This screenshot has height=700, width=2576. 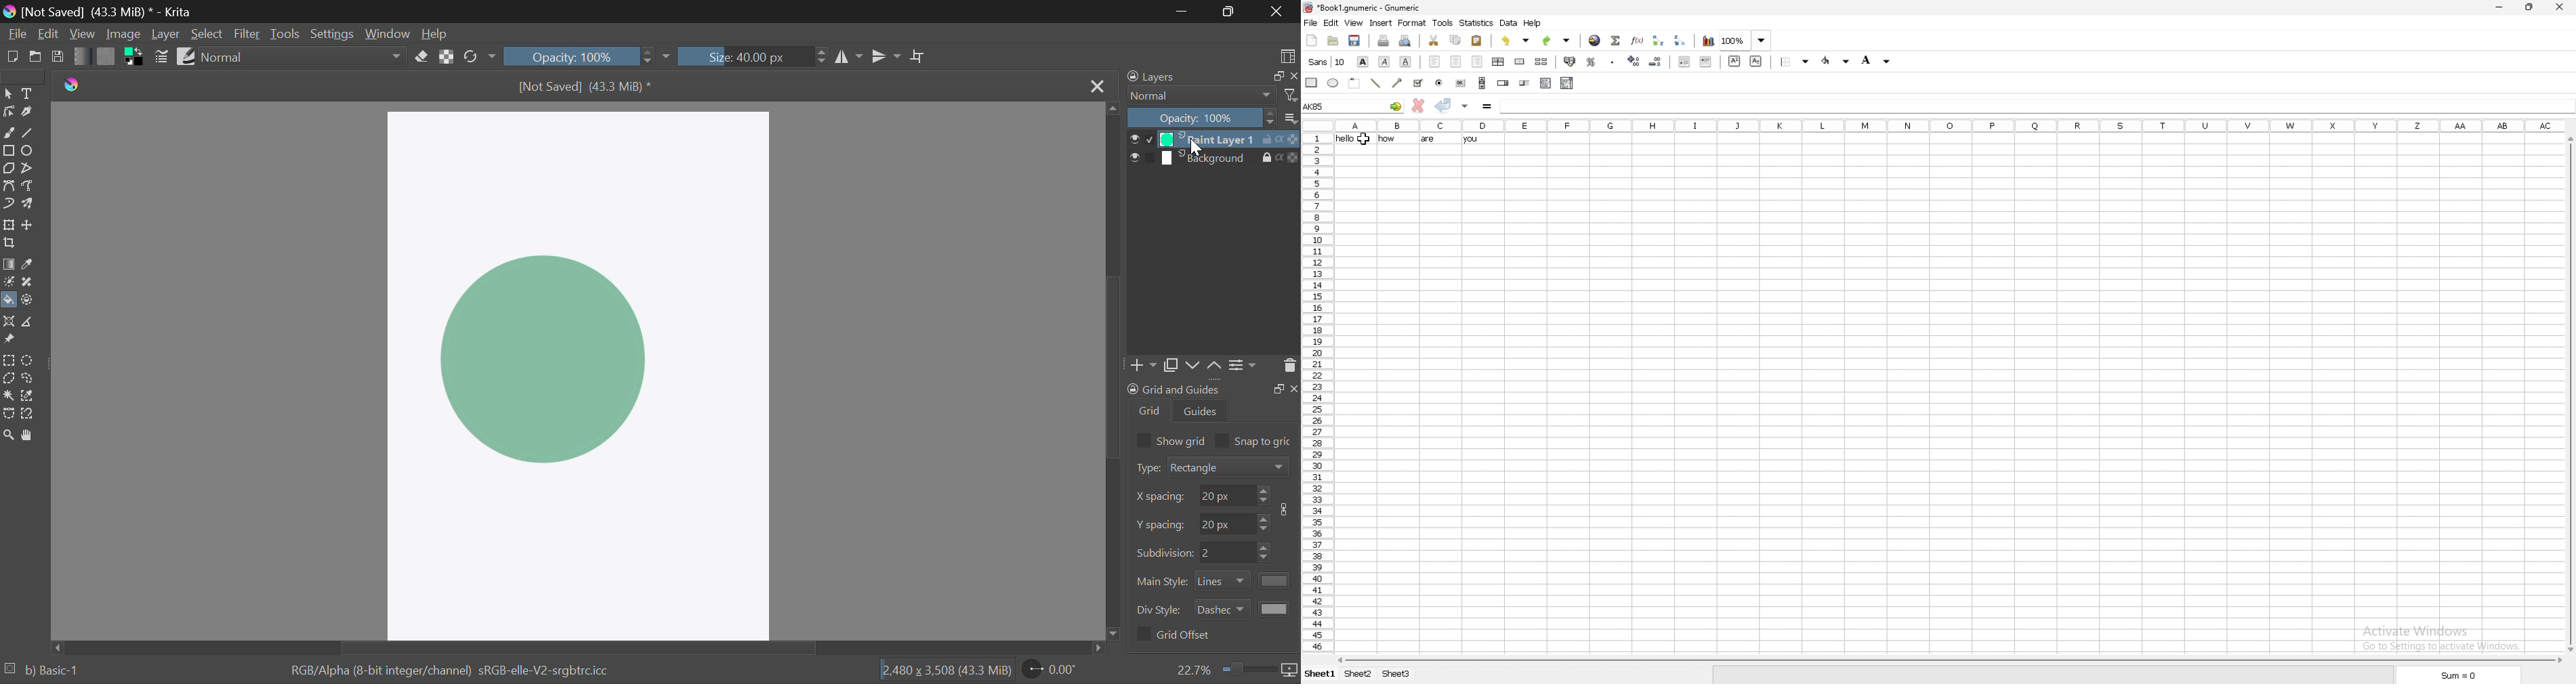 I want to click on Continuous Selection, so click(x=8, y=398).